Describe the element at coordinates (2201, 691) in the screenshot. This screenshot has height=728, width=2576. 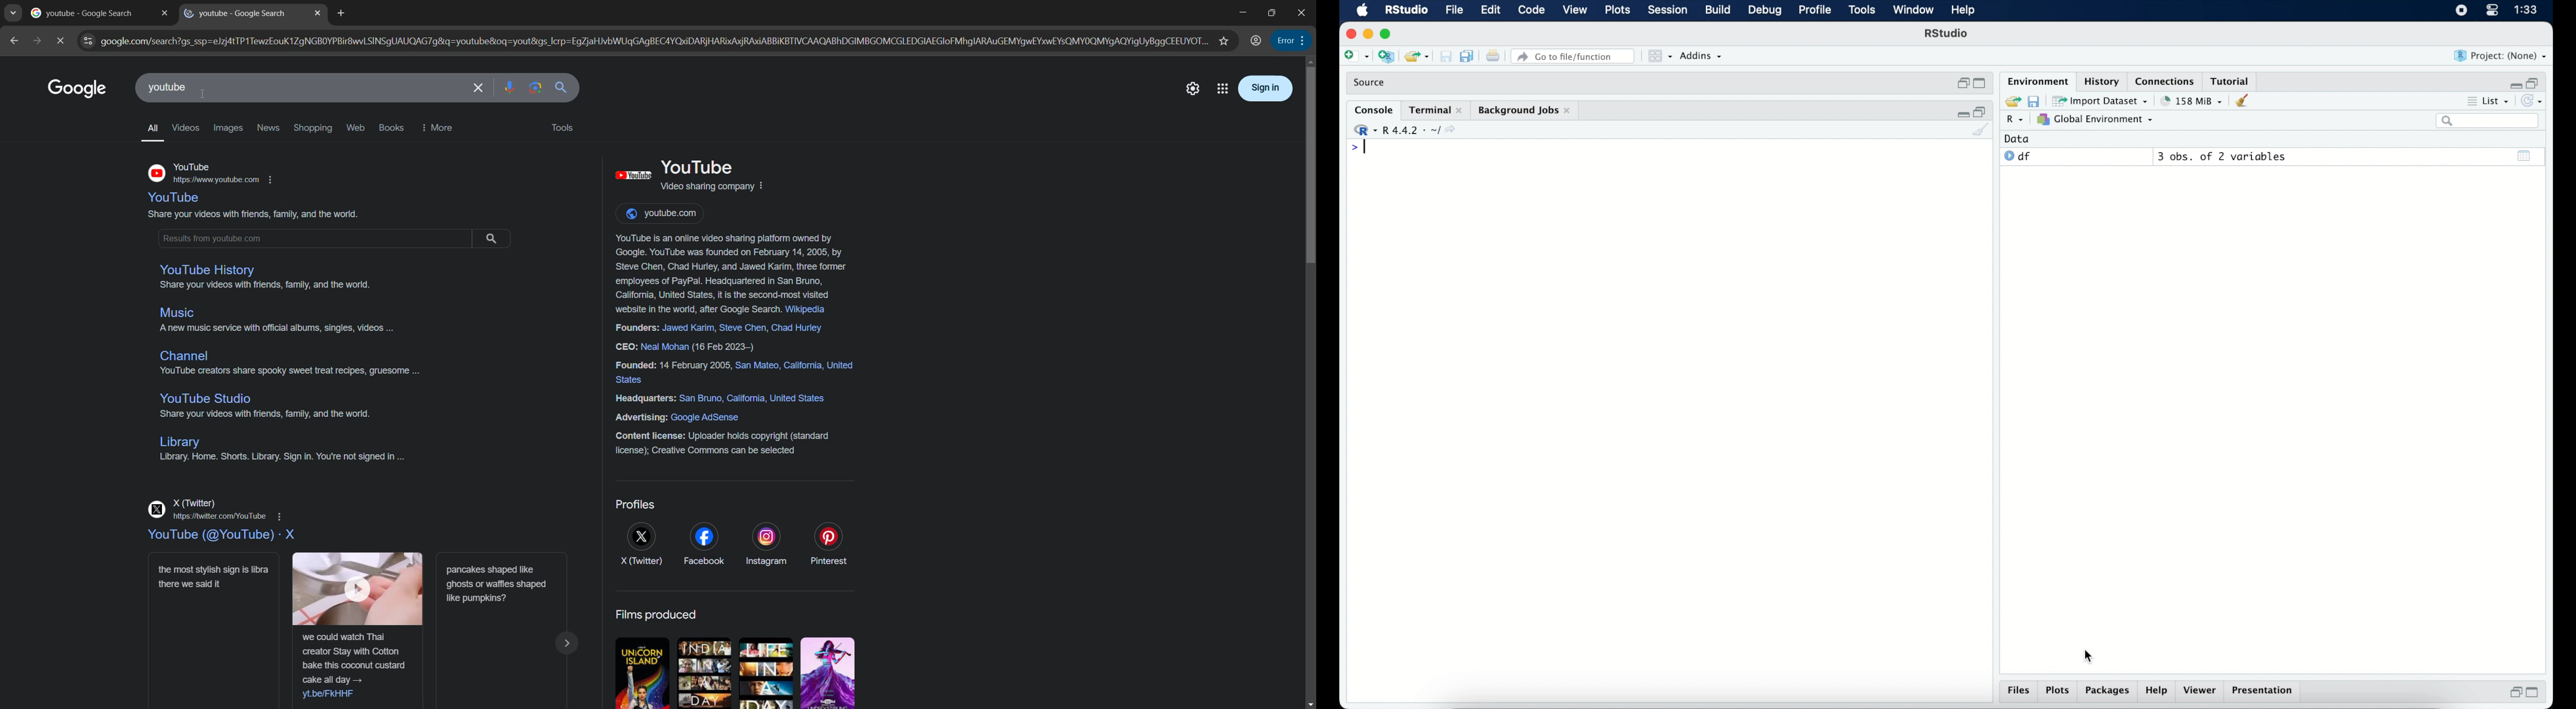
I see `viewer` at that location.